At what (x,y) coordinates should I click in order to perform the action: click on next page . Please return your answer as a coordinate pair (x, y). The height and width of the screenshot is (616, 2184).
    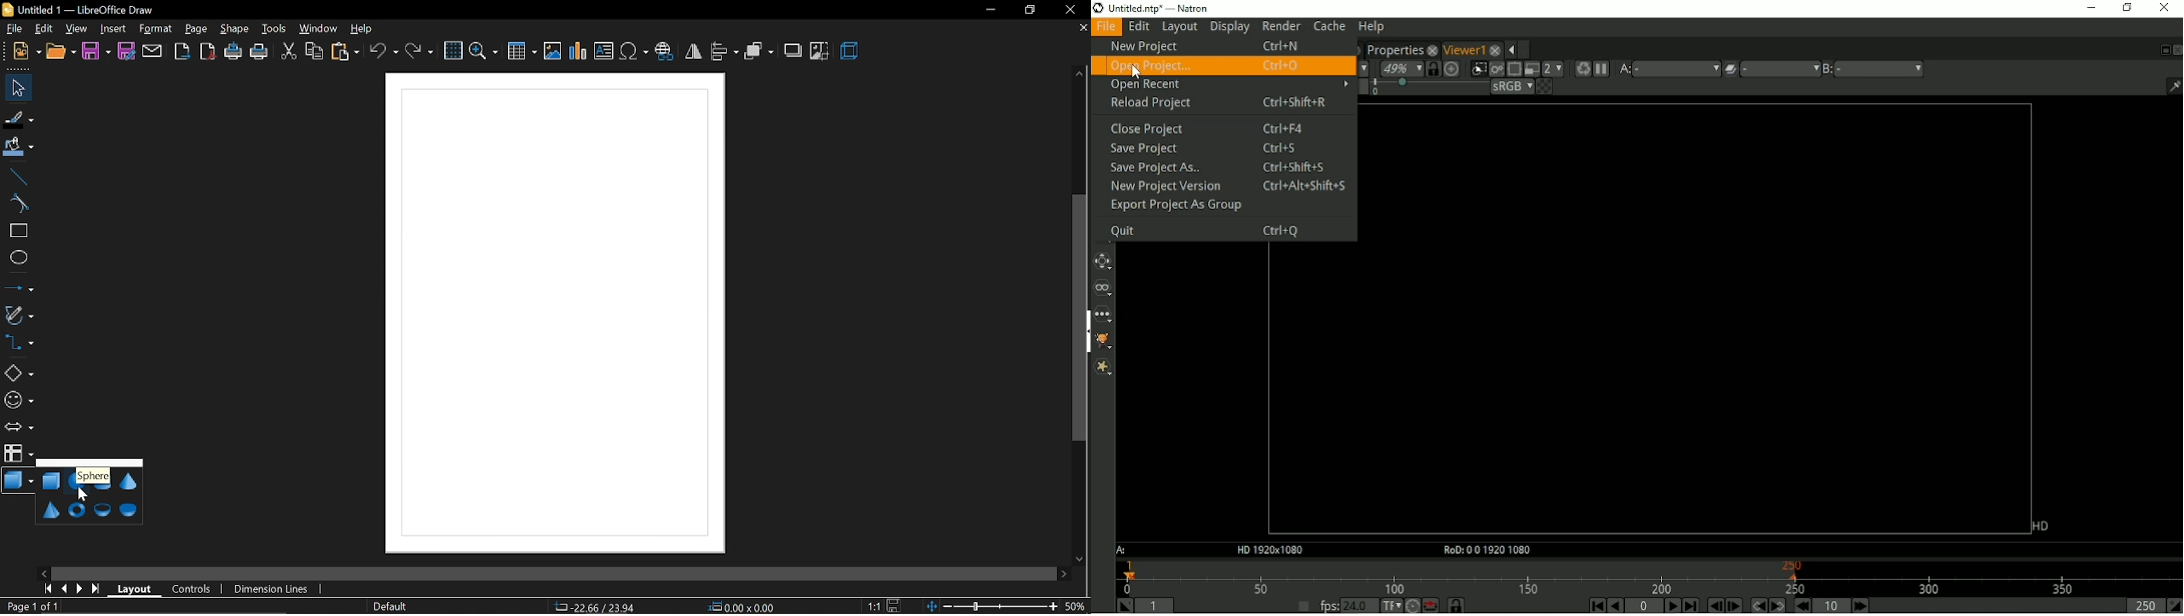
    Looking at the image, I should click on (82, 588).